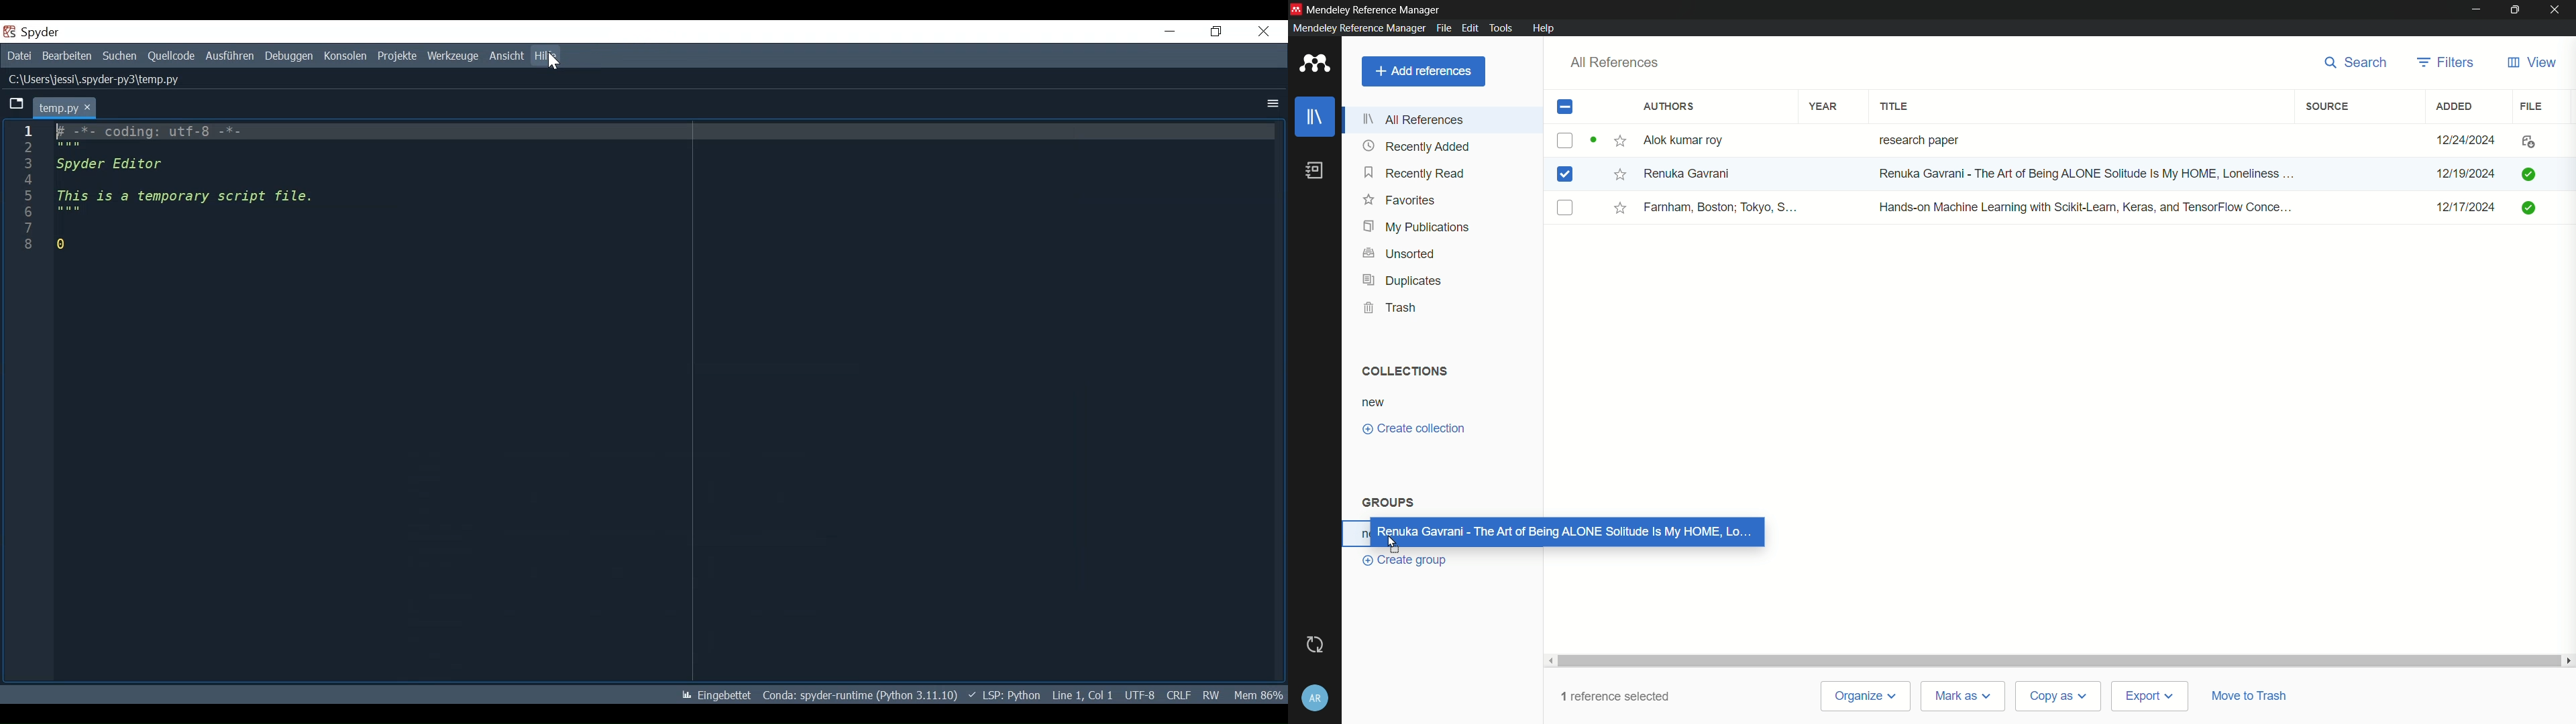 The image size is (2576, 728). Describe the element at coordinates (2531, 207) in the screenshot. I see `Checked` at that location.